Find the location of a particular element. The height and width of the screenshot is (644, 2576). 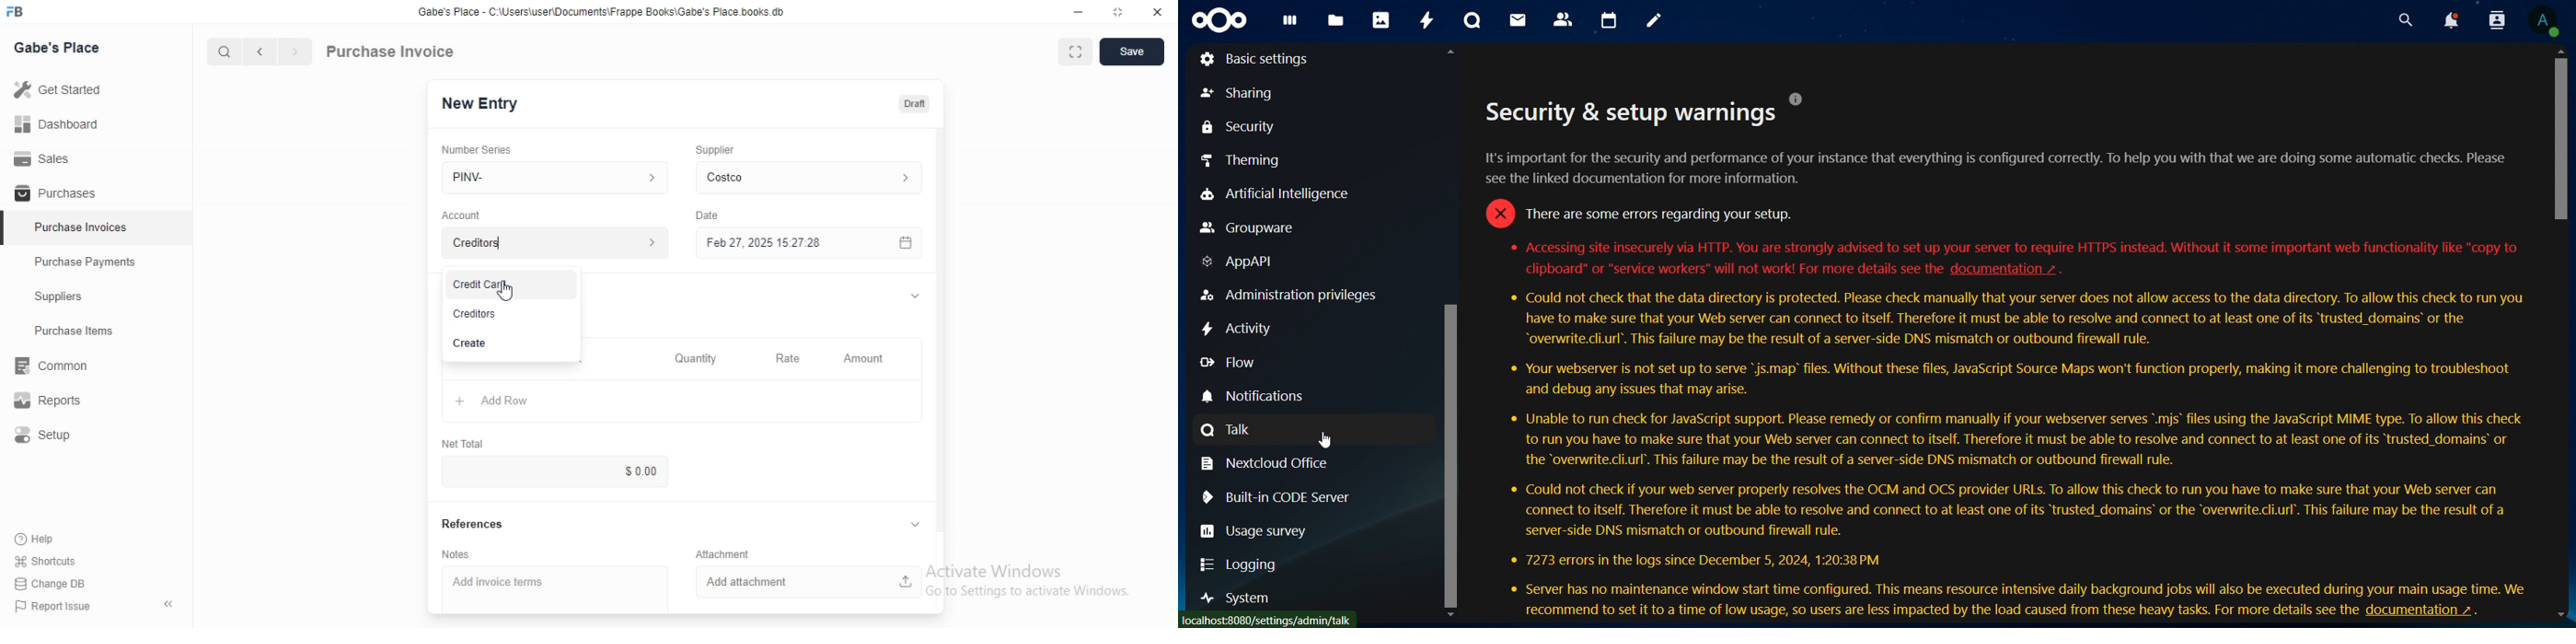

Search is located at coordinates (224, 52).